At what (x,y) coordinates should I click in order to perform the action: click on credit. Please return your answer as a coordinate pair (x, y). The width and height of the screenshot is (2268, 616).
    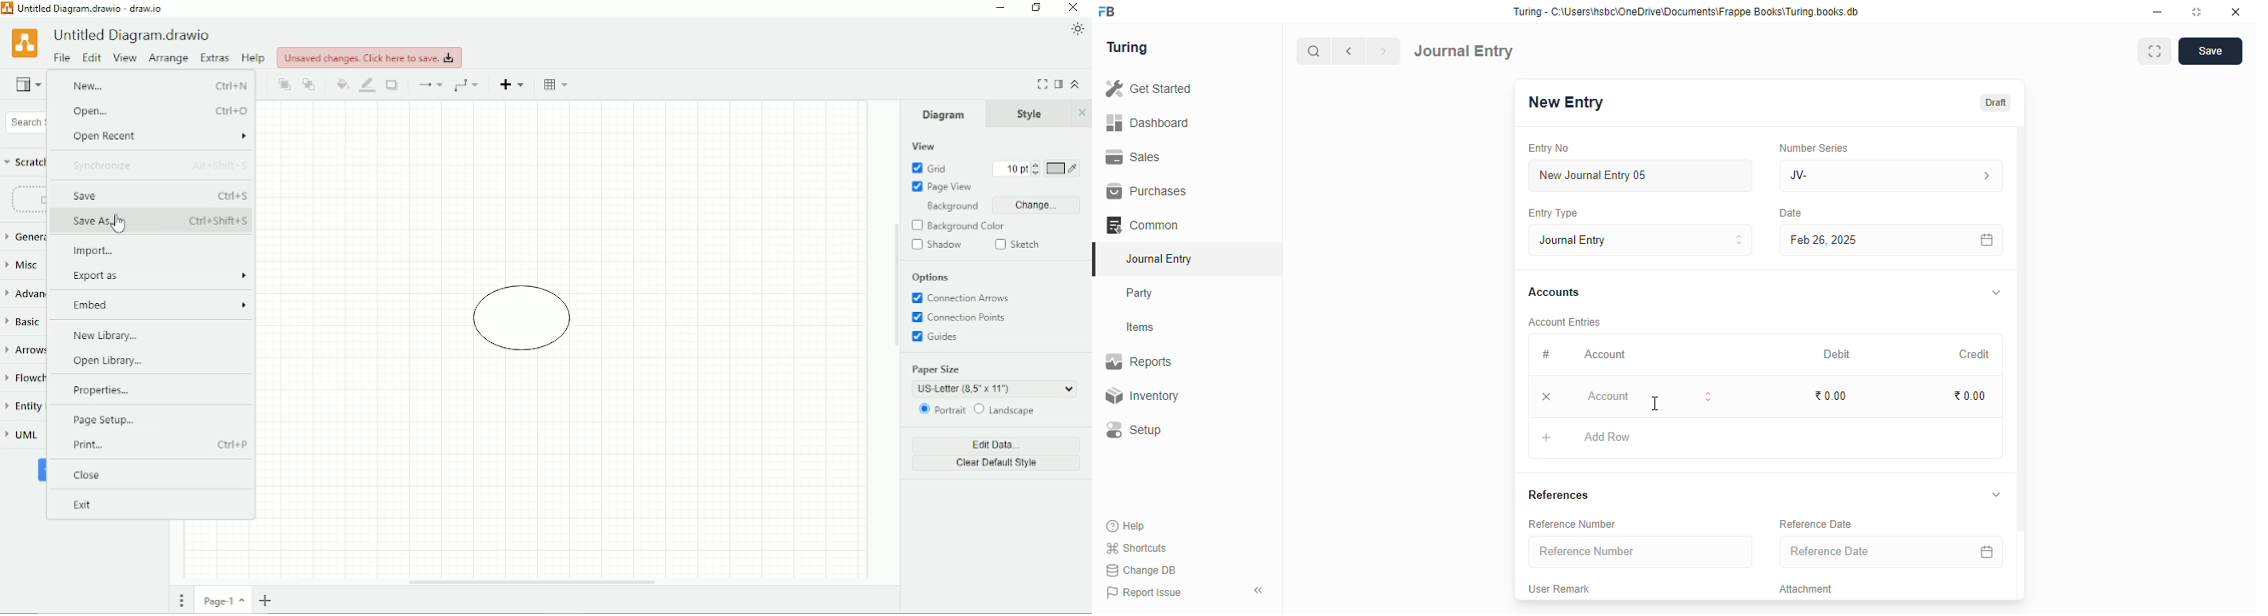
    Looking at the image, I should click on (1976, 354).